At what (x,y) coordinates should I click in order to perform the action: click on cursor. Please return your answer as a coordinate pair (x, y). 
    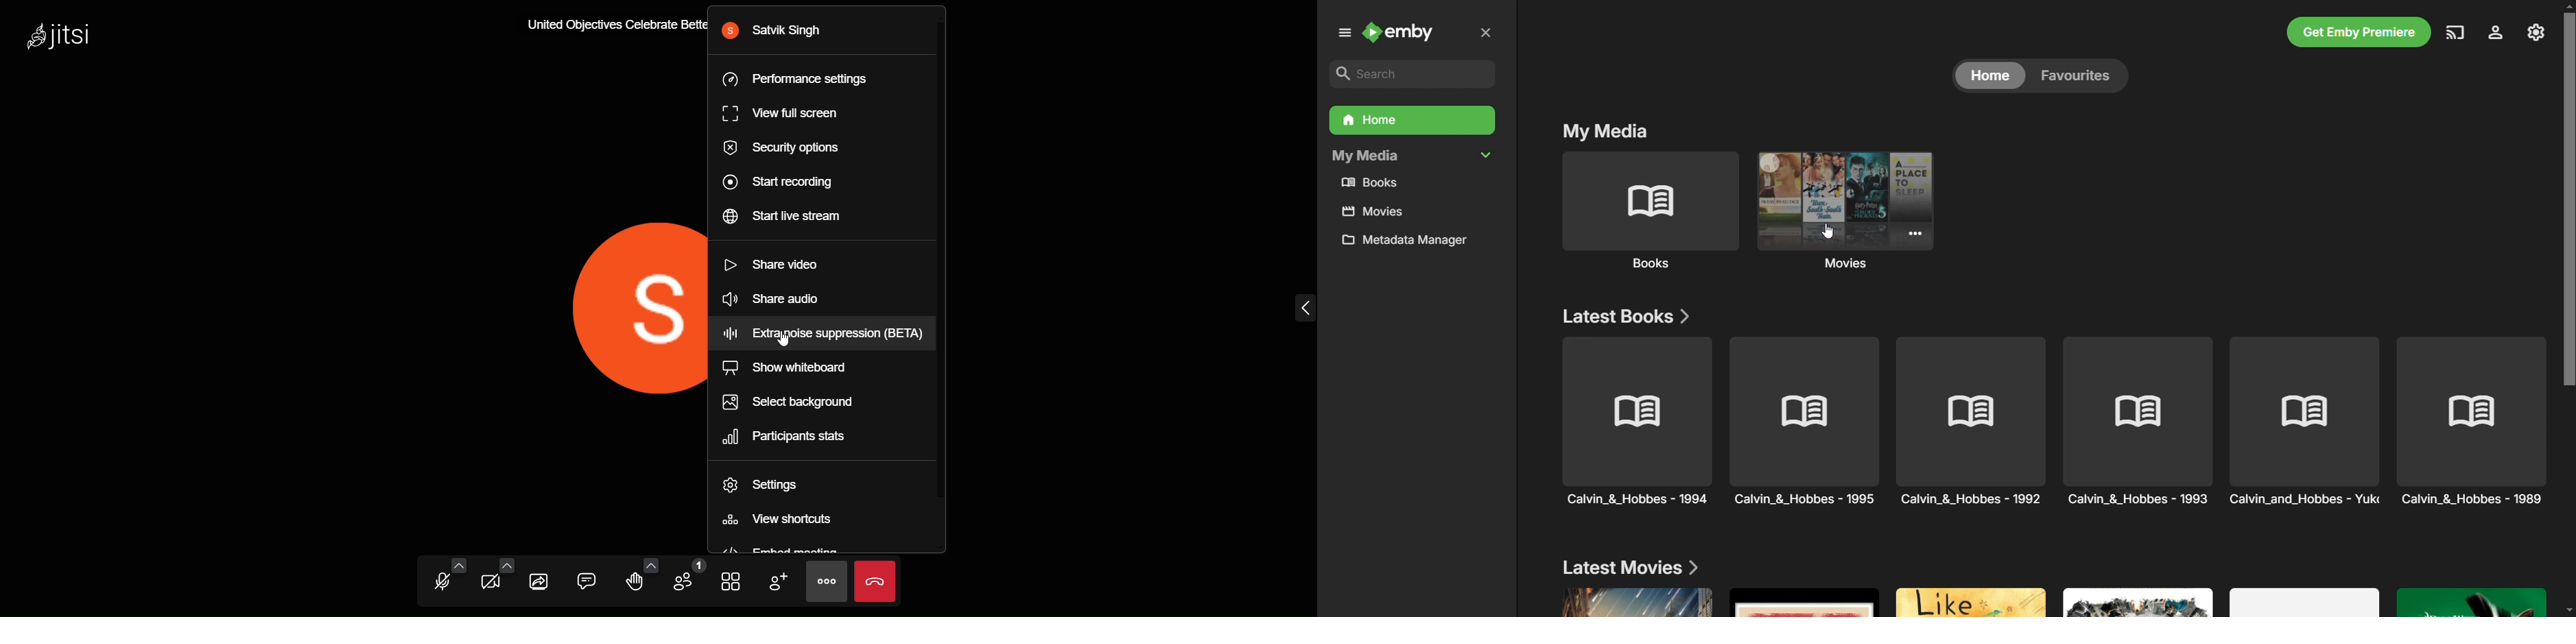
    Looking at the image, I should click on (799, 346).